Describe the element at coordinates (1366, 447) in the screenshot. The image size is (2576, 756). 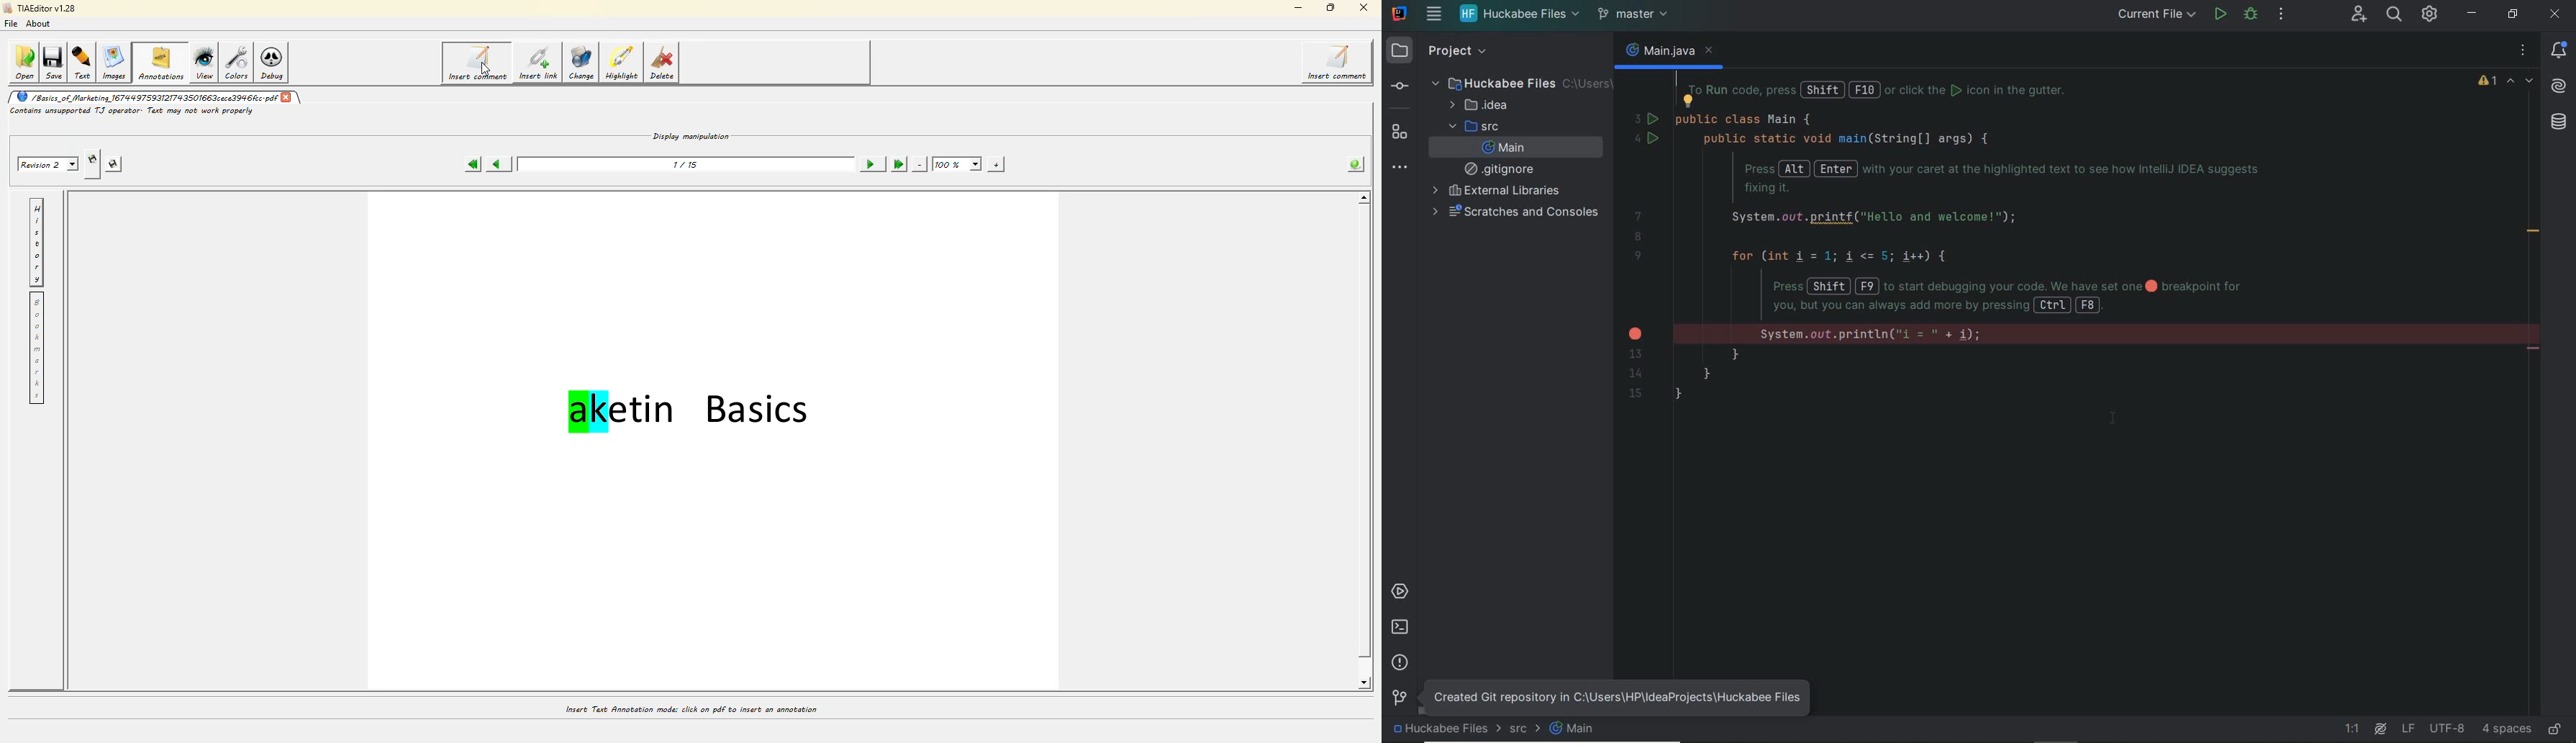
I see `scroll bar` at that location.